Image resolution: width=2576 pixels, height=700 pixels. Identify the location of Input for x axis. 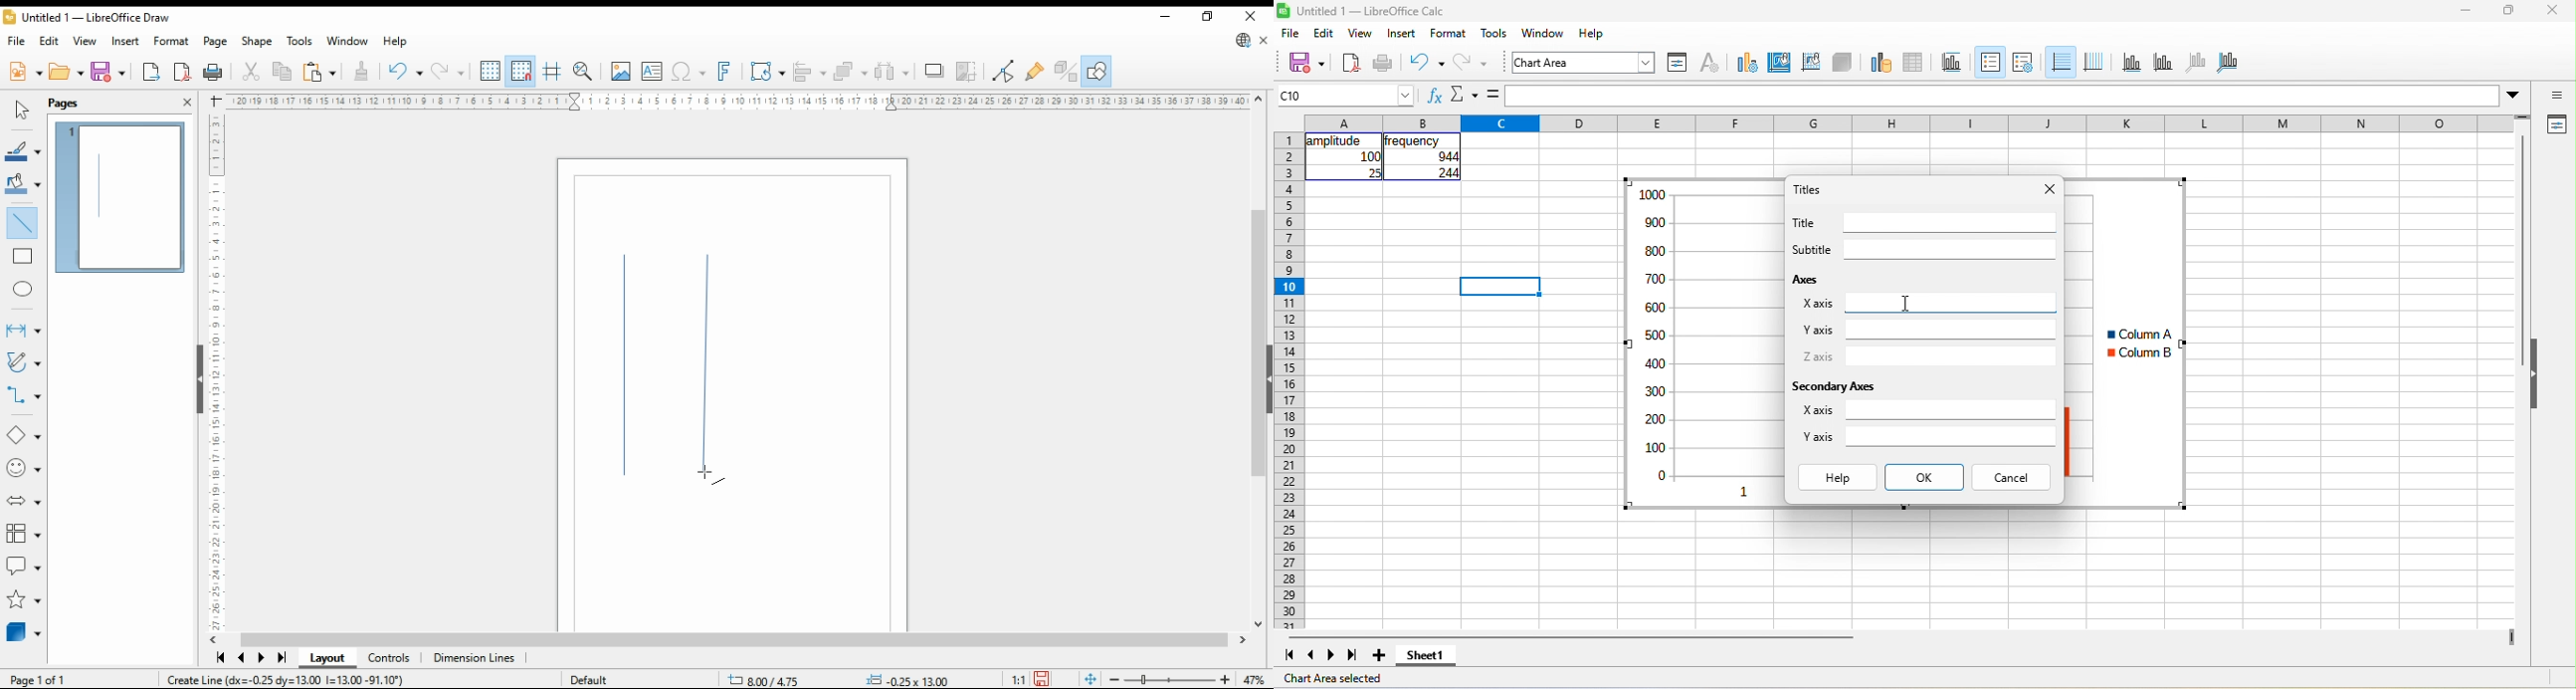
(1951, 303).